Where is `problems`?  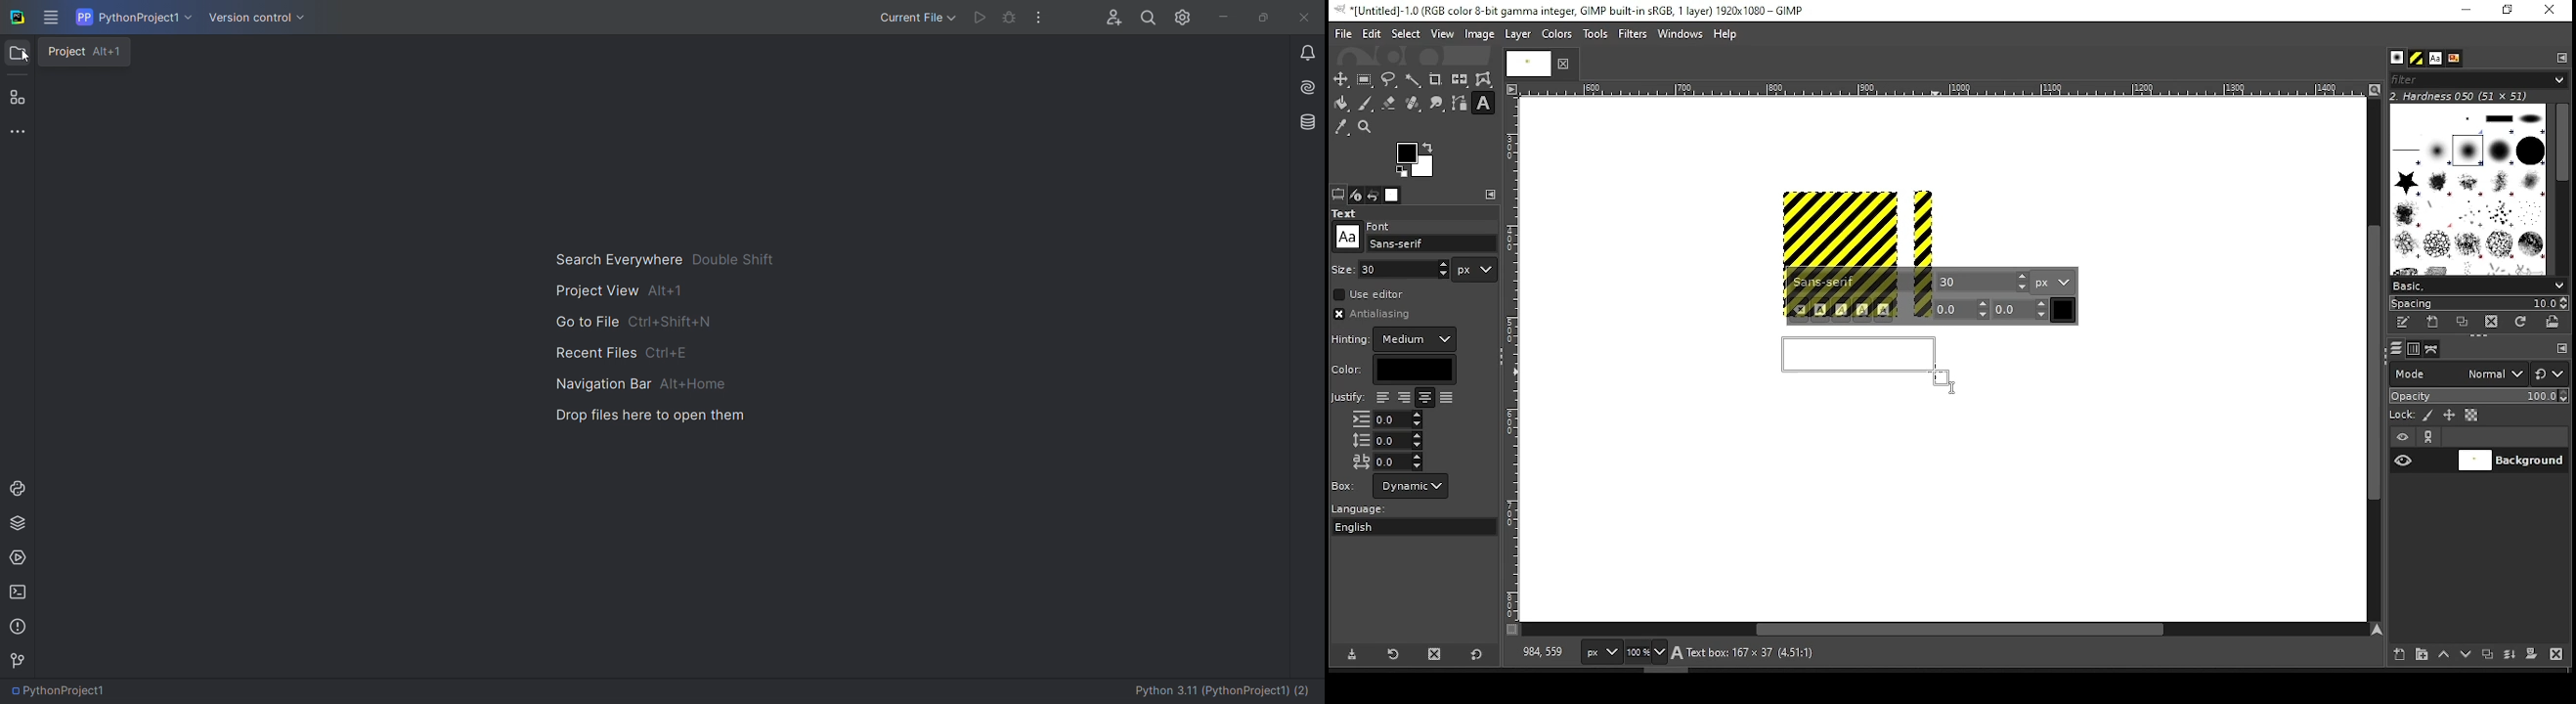 problems is located at coordinates (17, 626).